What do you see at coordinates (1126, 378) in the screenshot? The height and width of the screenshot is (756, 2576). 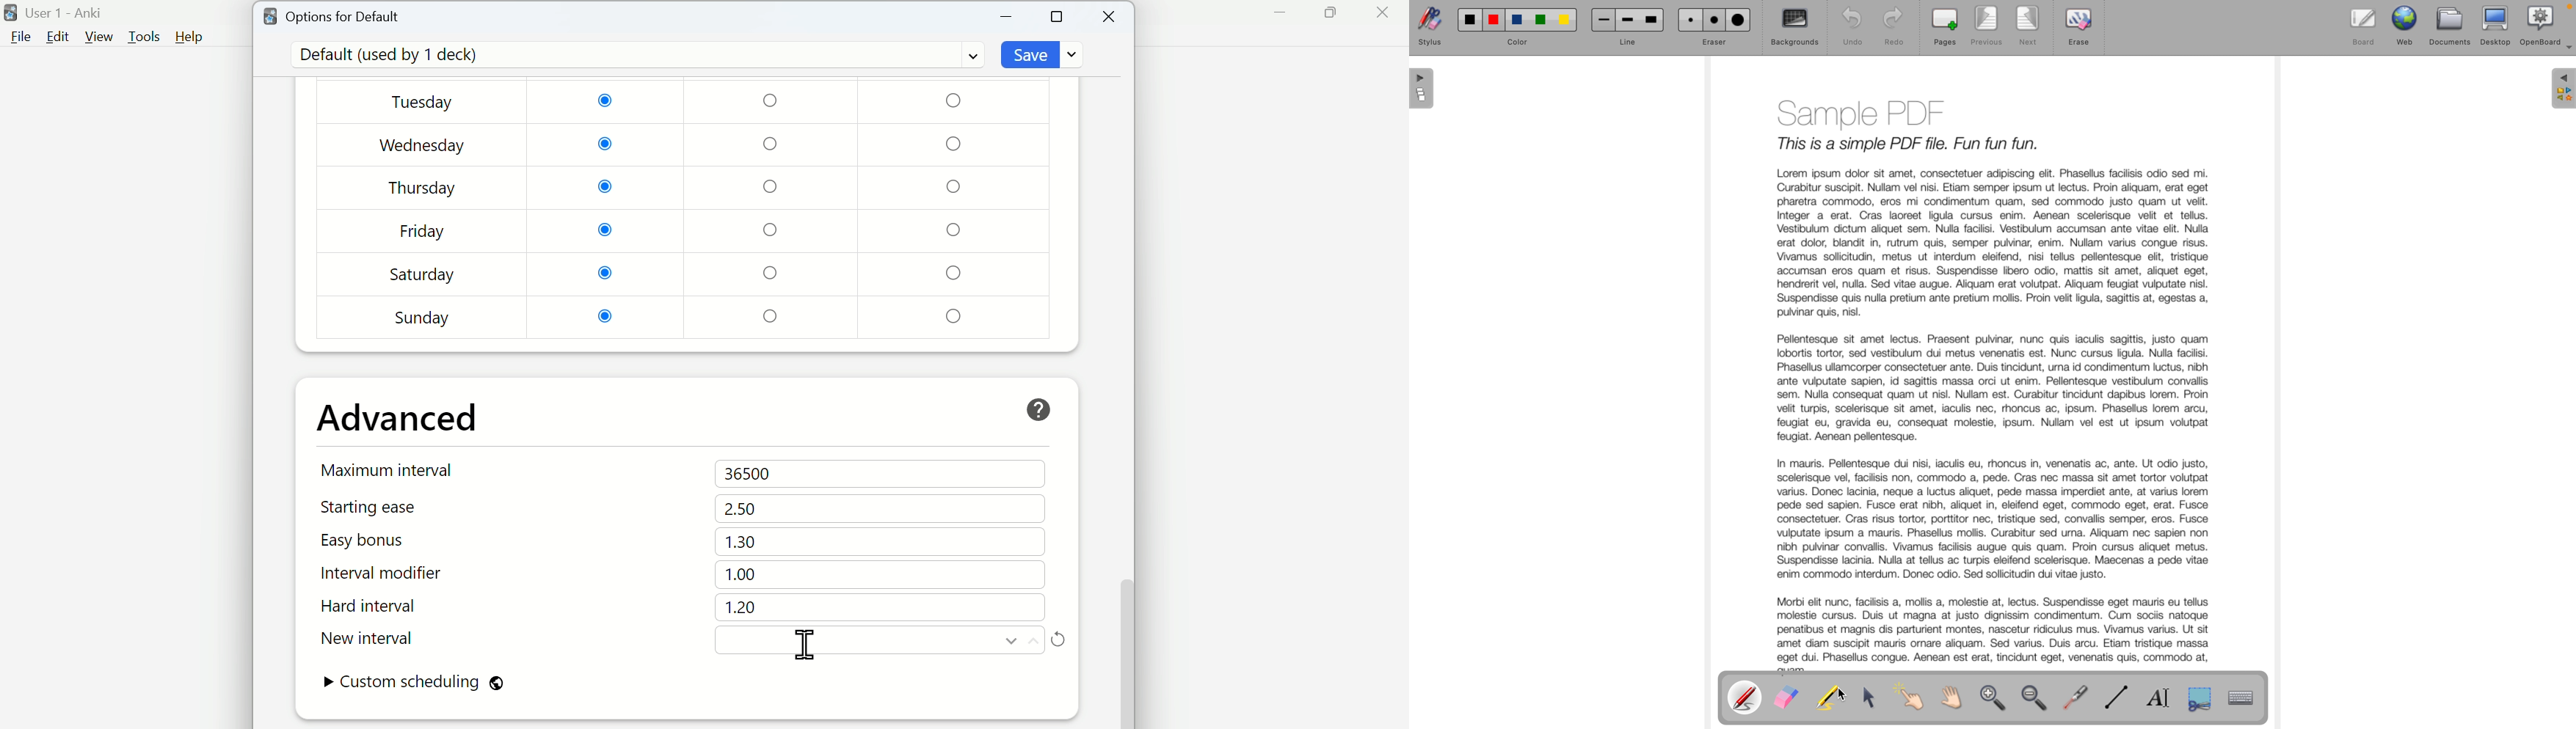 I see `Vertical scroll bar` at bounding box center [1126, 378].